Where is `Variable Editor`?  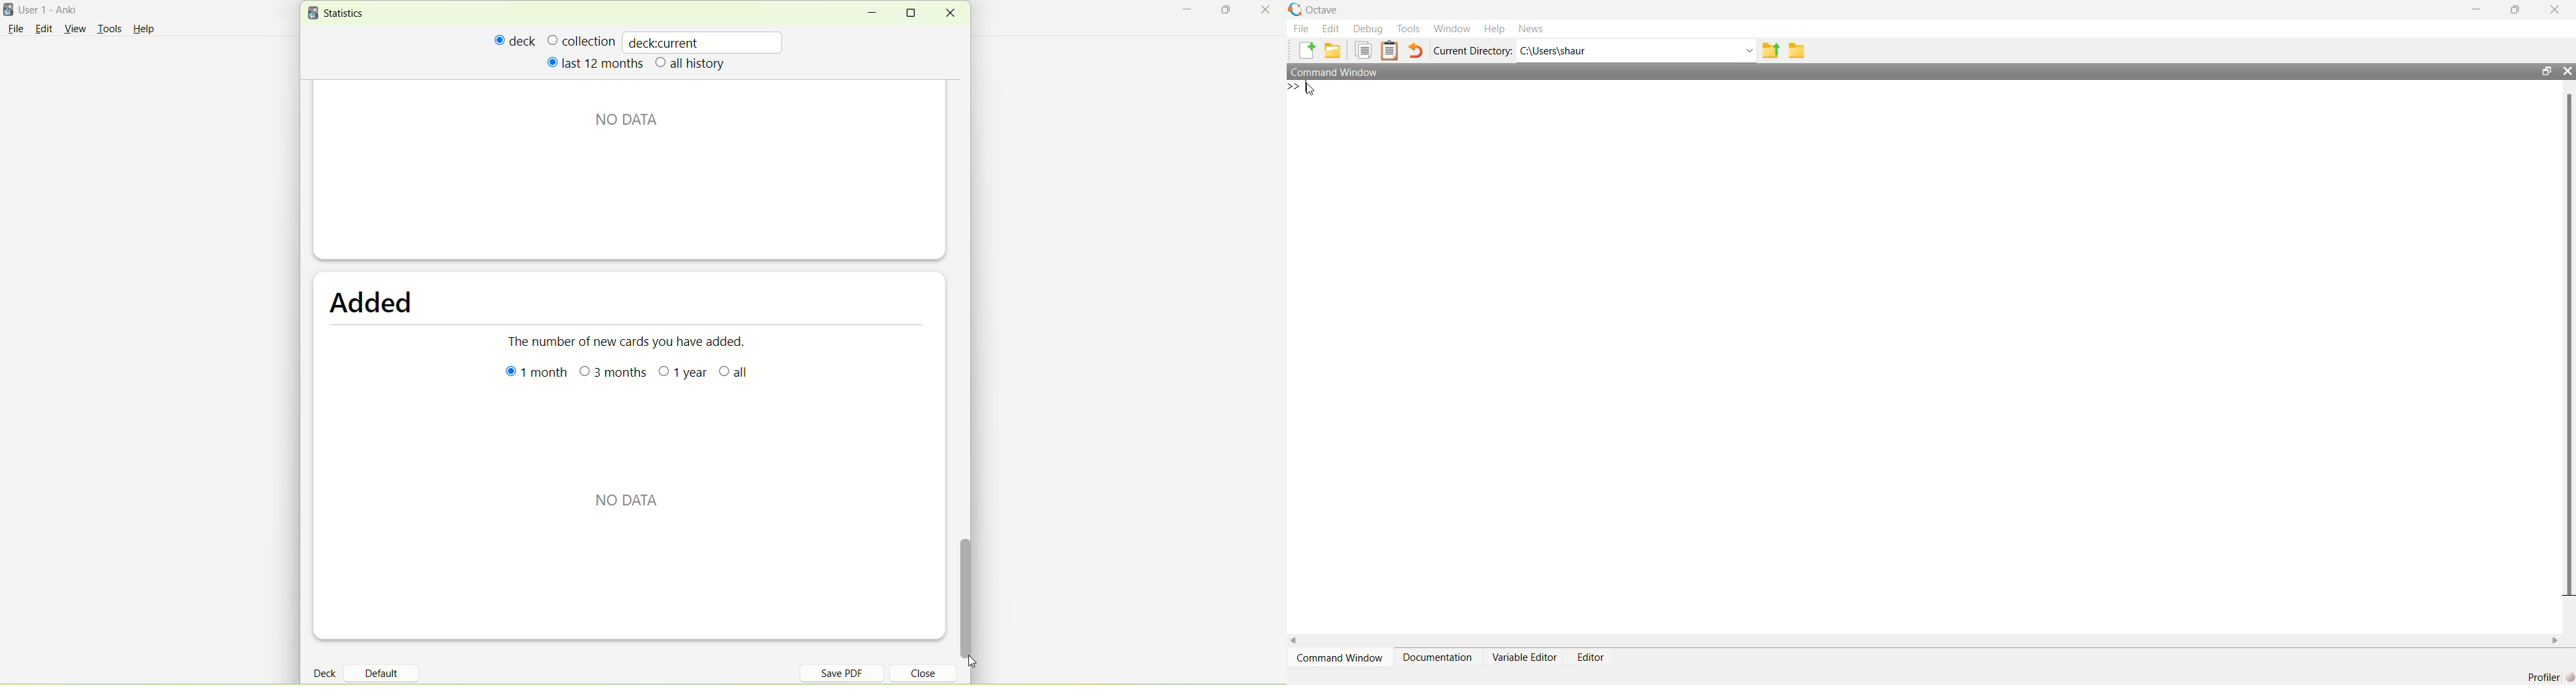
Variable Editor is located at coordinates (1526, 657).